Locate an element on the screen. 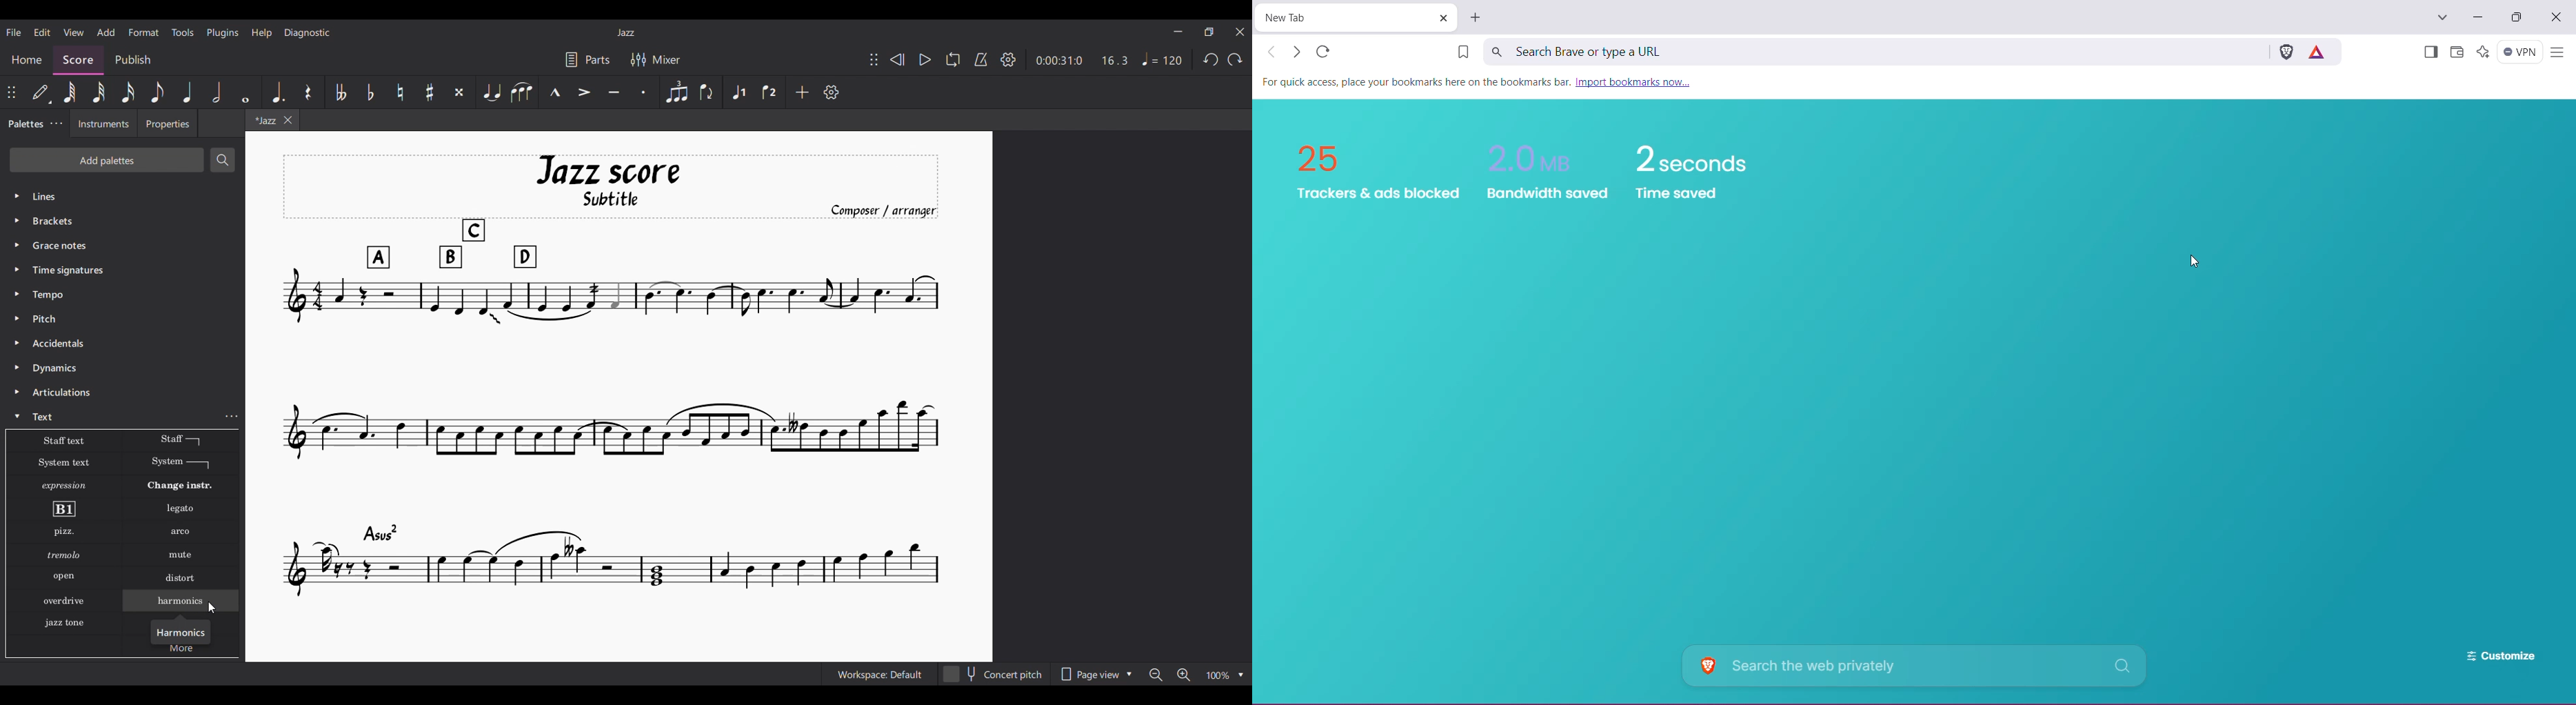 Image resolution: width=2576 pixels, height=728 pixels. Toggle flat is located at coordinates (371, 92).